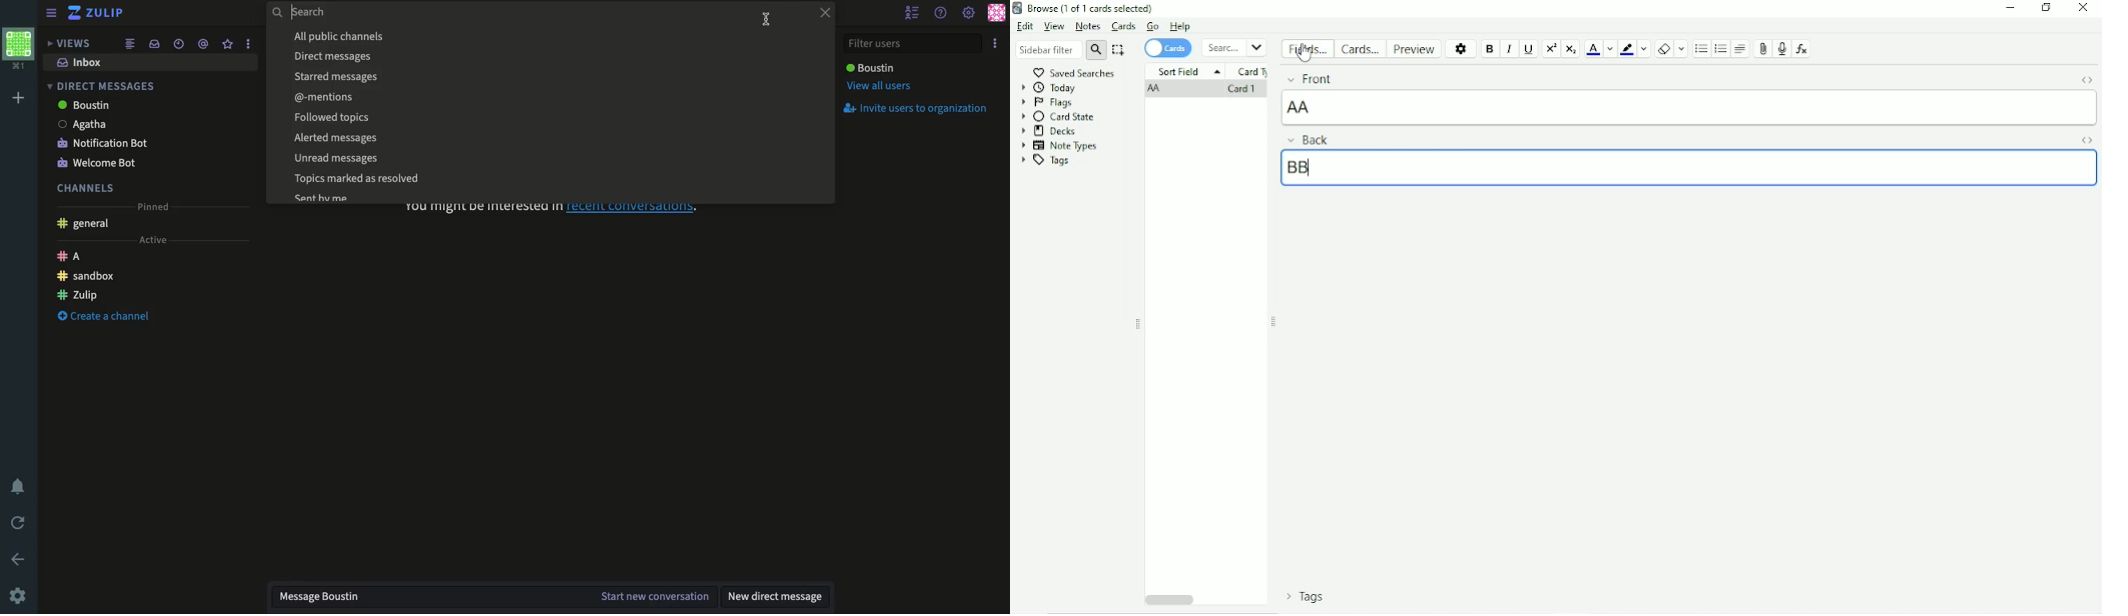  What do you see at coordinates (53, 13) in the screenshot?
I see `View menu` at bounding box center [53, 13].